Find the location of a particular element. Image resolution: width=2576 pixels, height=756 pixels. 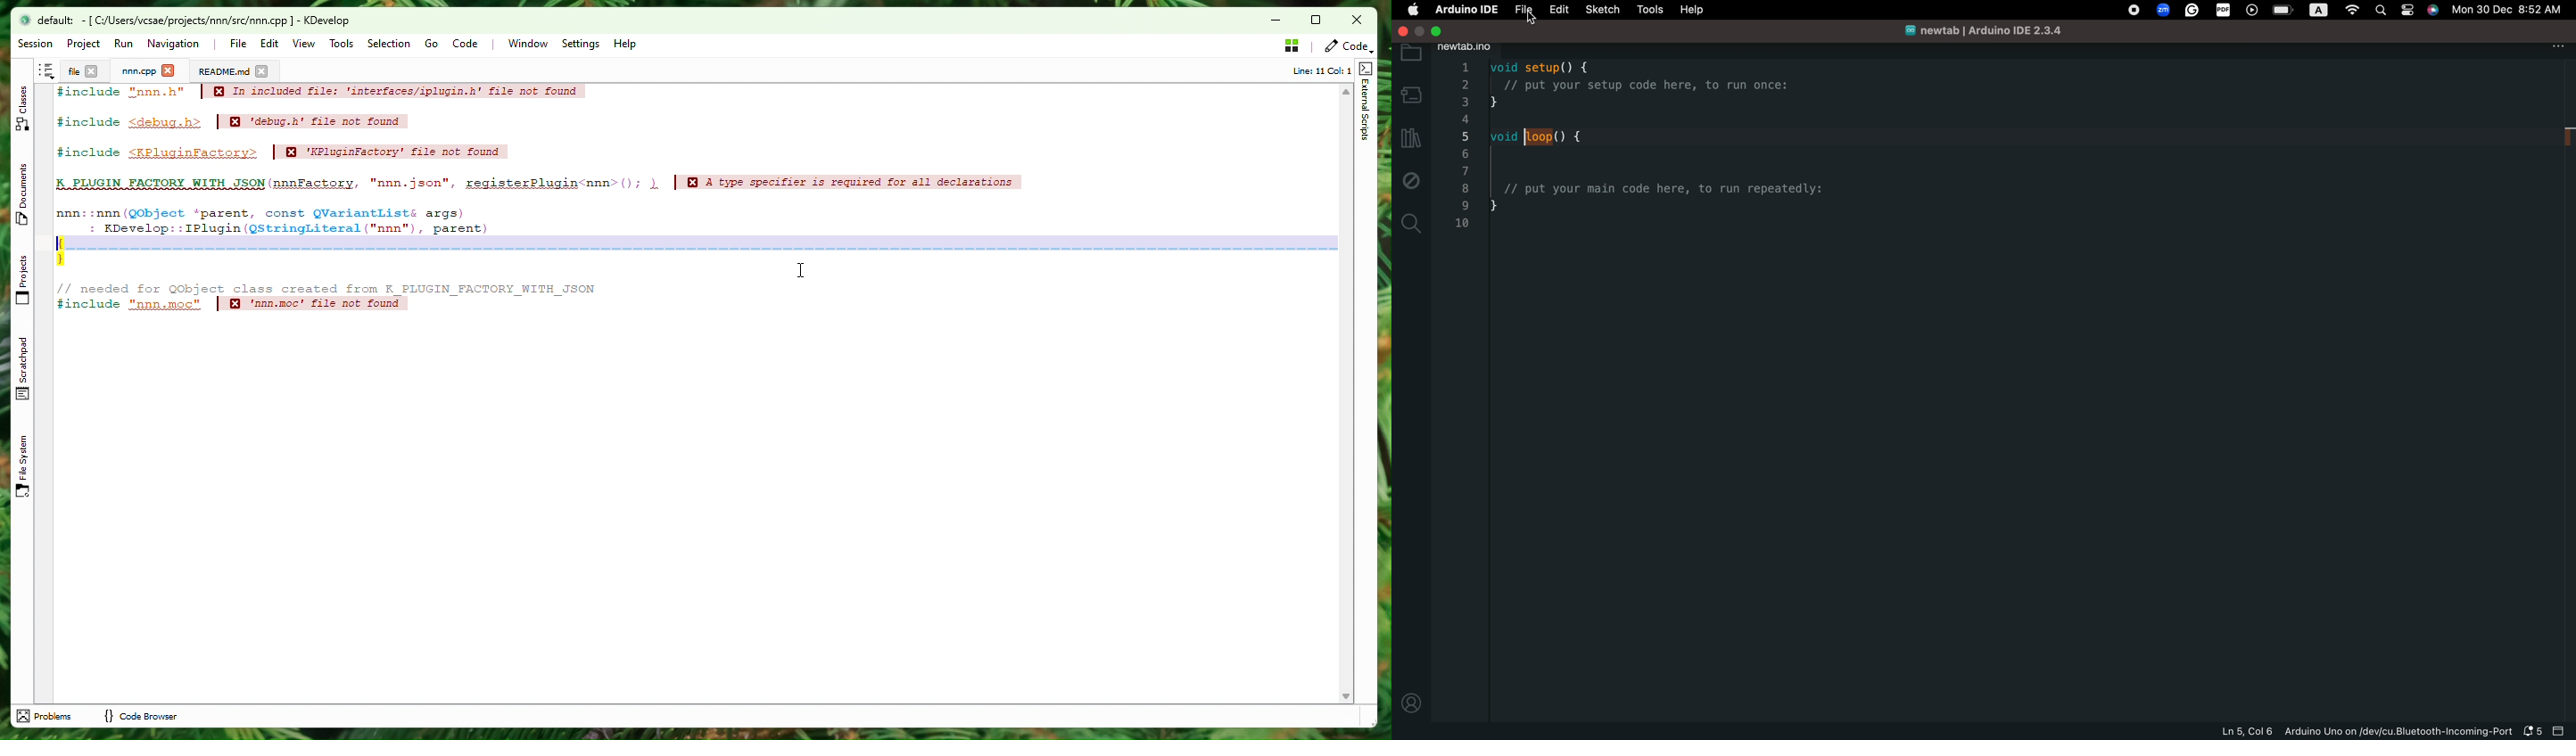

Tools is located at coordinates (342, 45).